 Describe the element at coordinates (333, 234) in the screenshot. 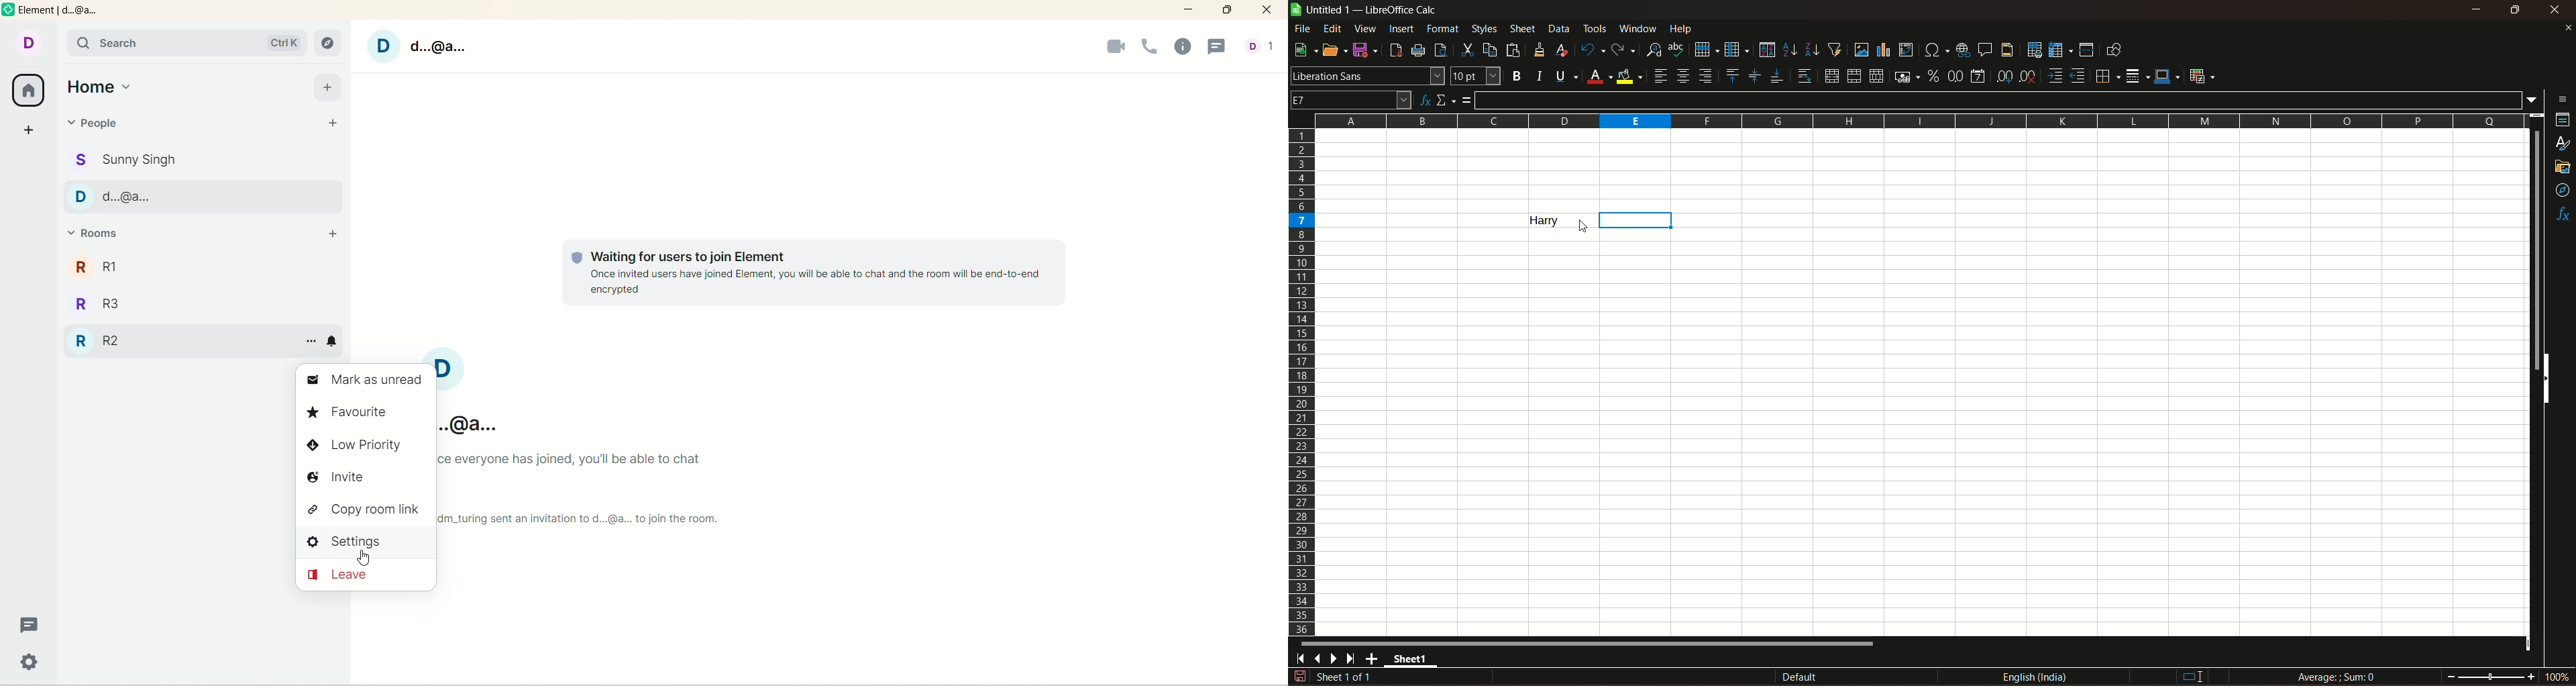

I see `add` at that location.